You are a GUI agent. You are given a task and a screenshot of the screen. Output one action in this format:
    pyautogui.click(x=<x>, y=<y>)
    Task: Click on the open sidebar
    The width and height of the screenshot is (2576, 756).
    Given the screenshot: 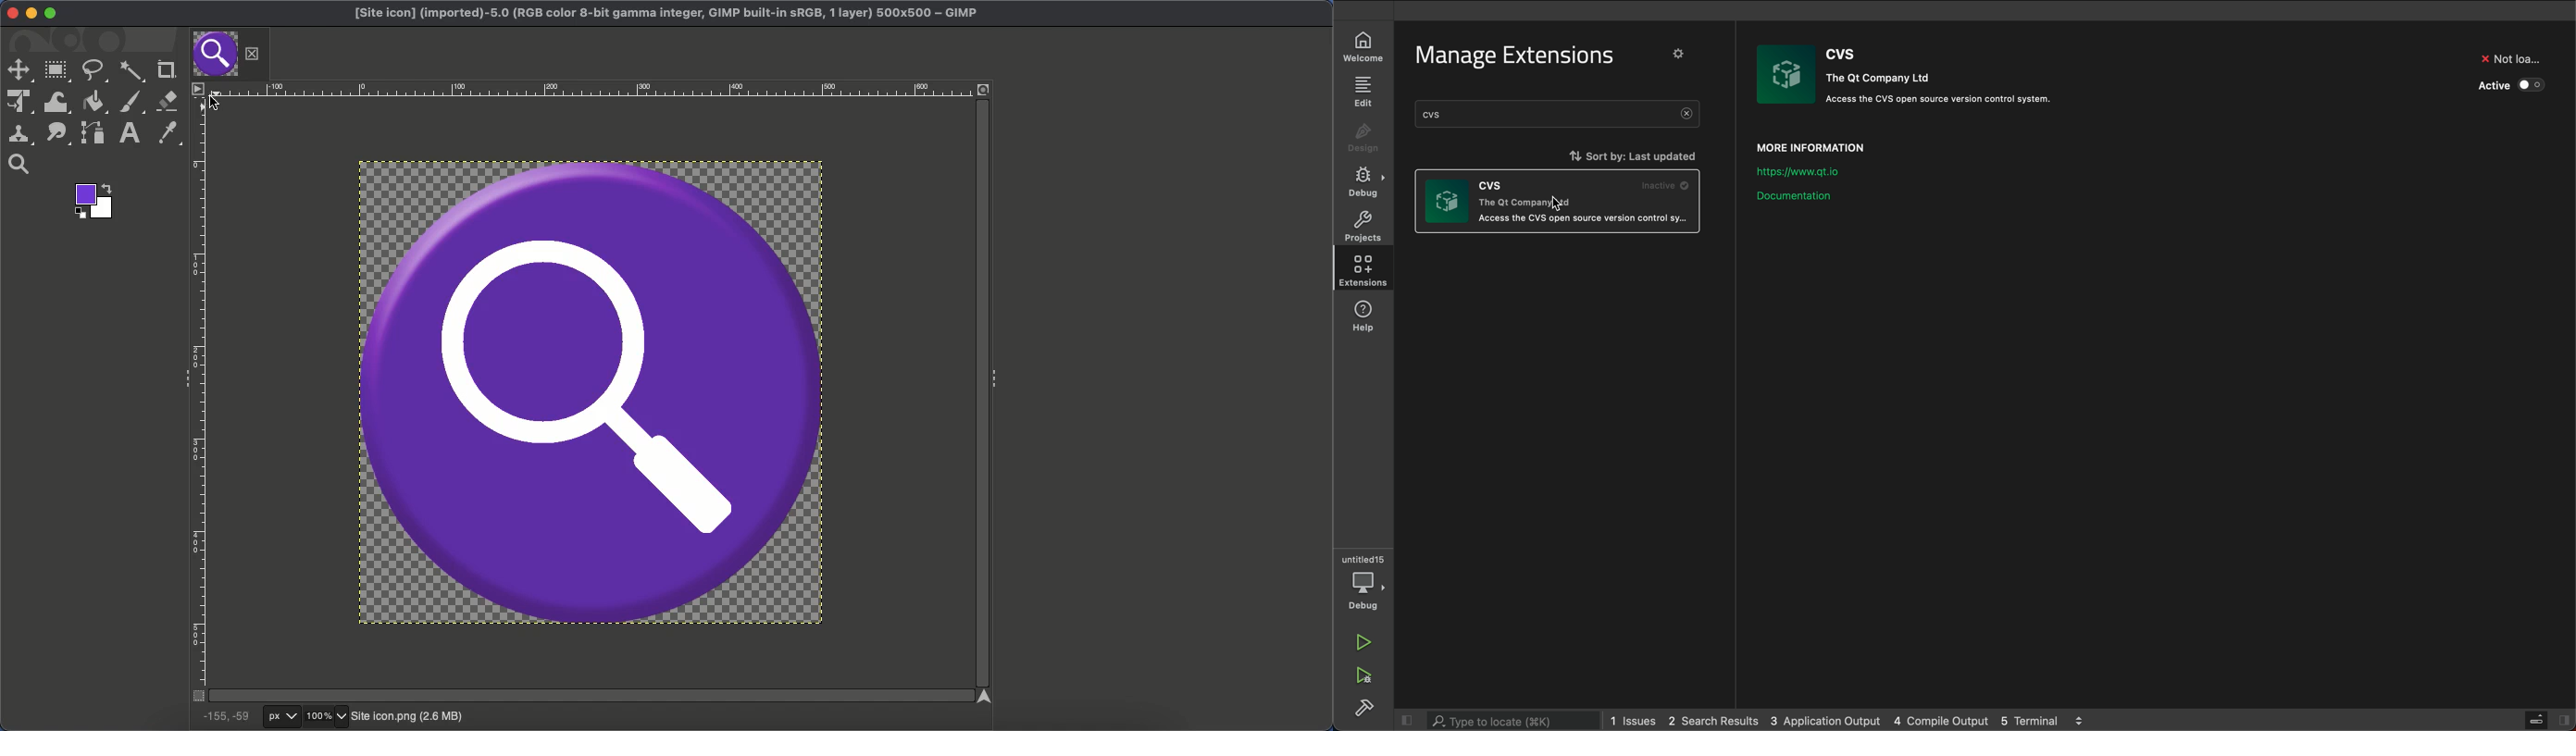 What is the action you would take?
    pyautogui.click(x=2547, y=720)
    